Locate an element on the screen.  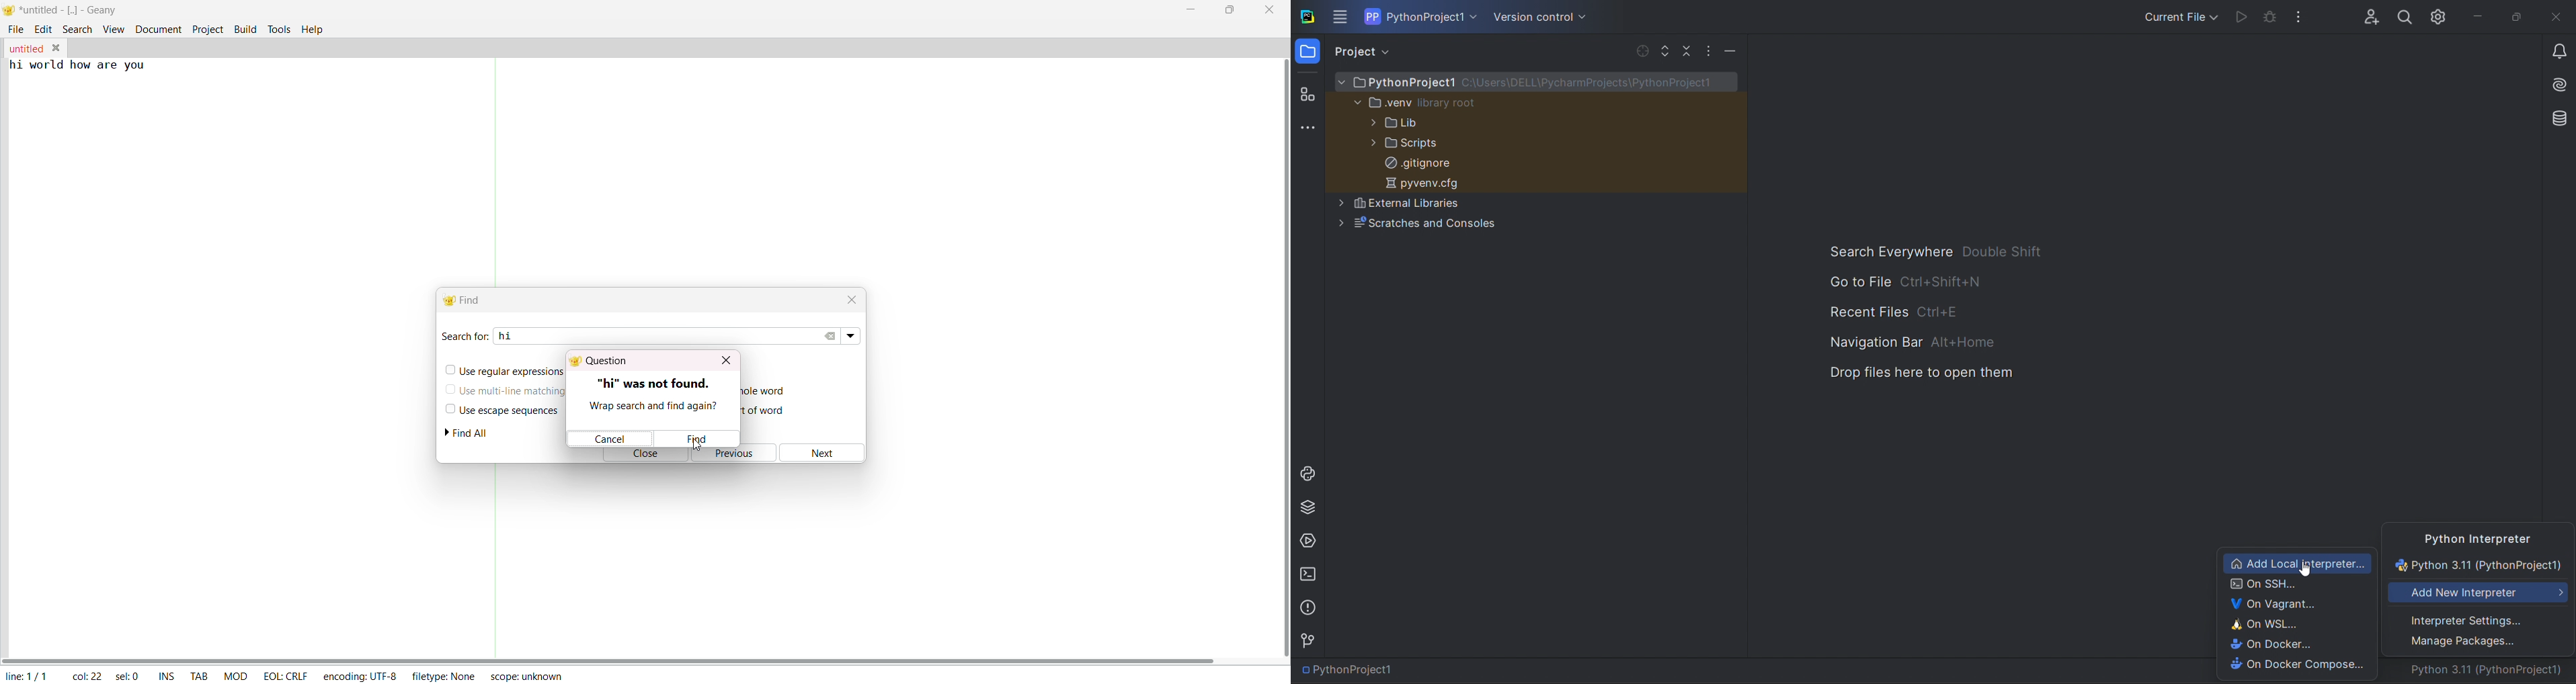
current is located at coordinates (2480, 566).